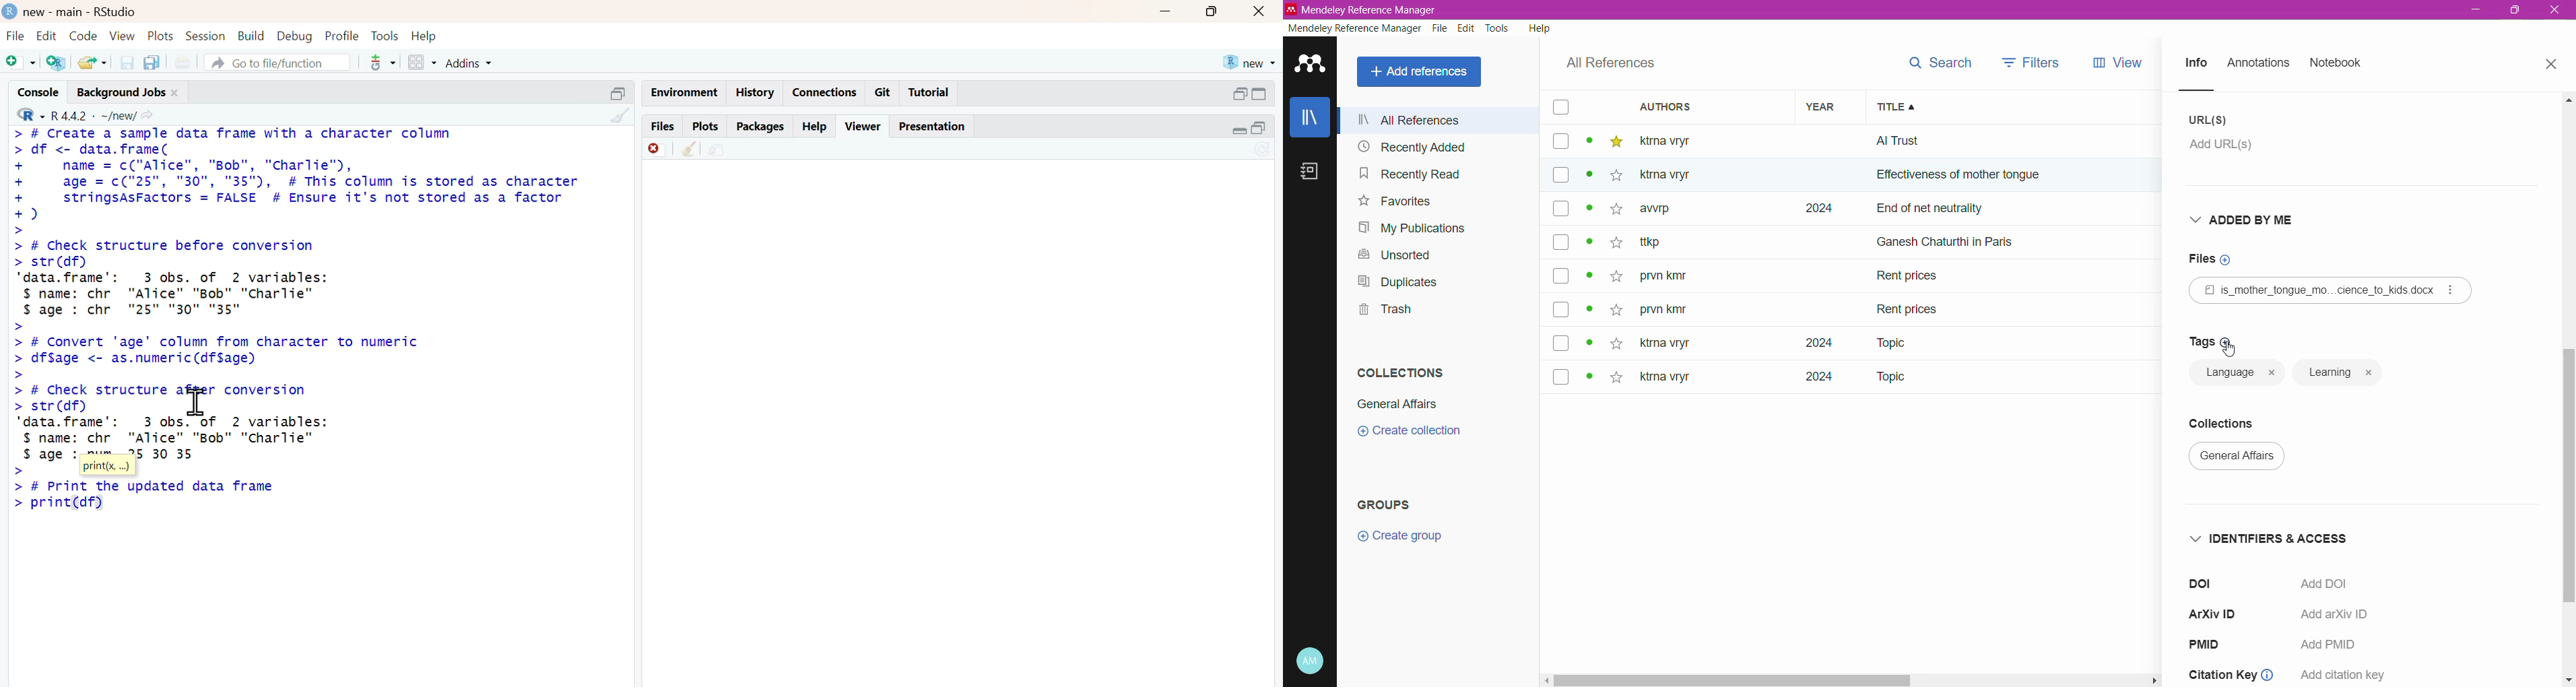 This screenshot has height=700, width=2576. Describe the element at coordinates (756, 93) in the screenshot. I see `history` at that location.